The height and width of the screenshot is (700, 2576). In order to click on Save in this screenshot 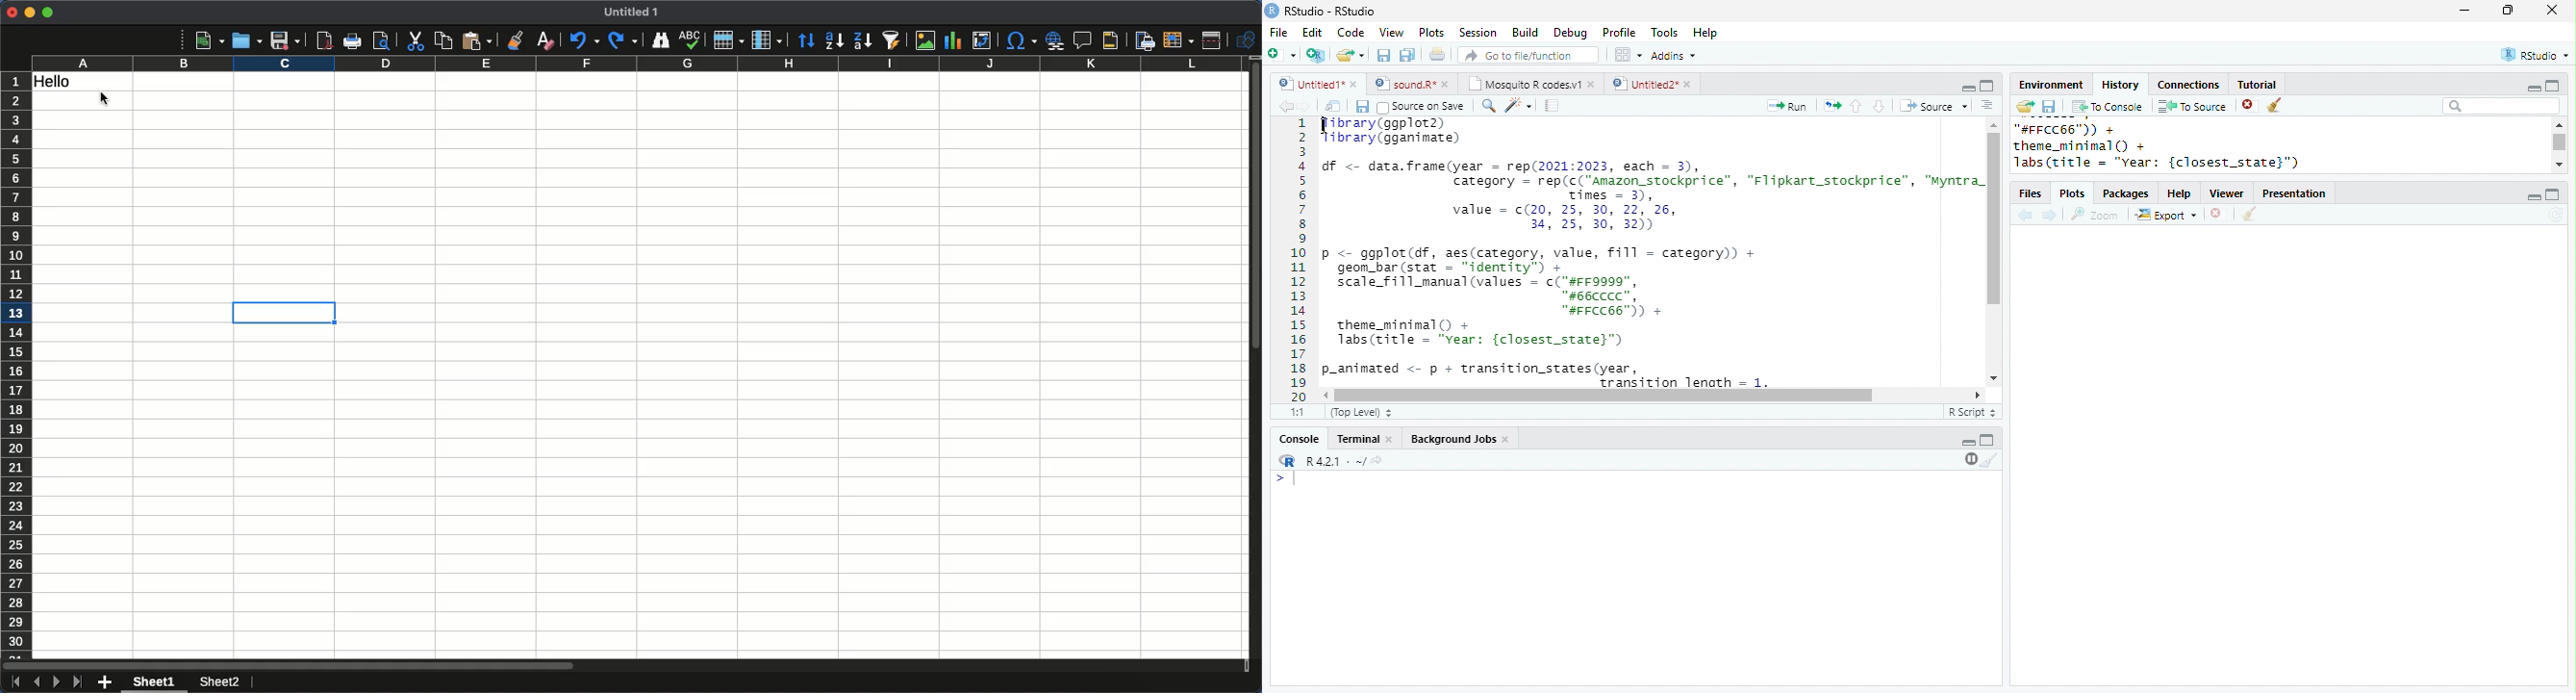, I will do `click(285, 40)`.